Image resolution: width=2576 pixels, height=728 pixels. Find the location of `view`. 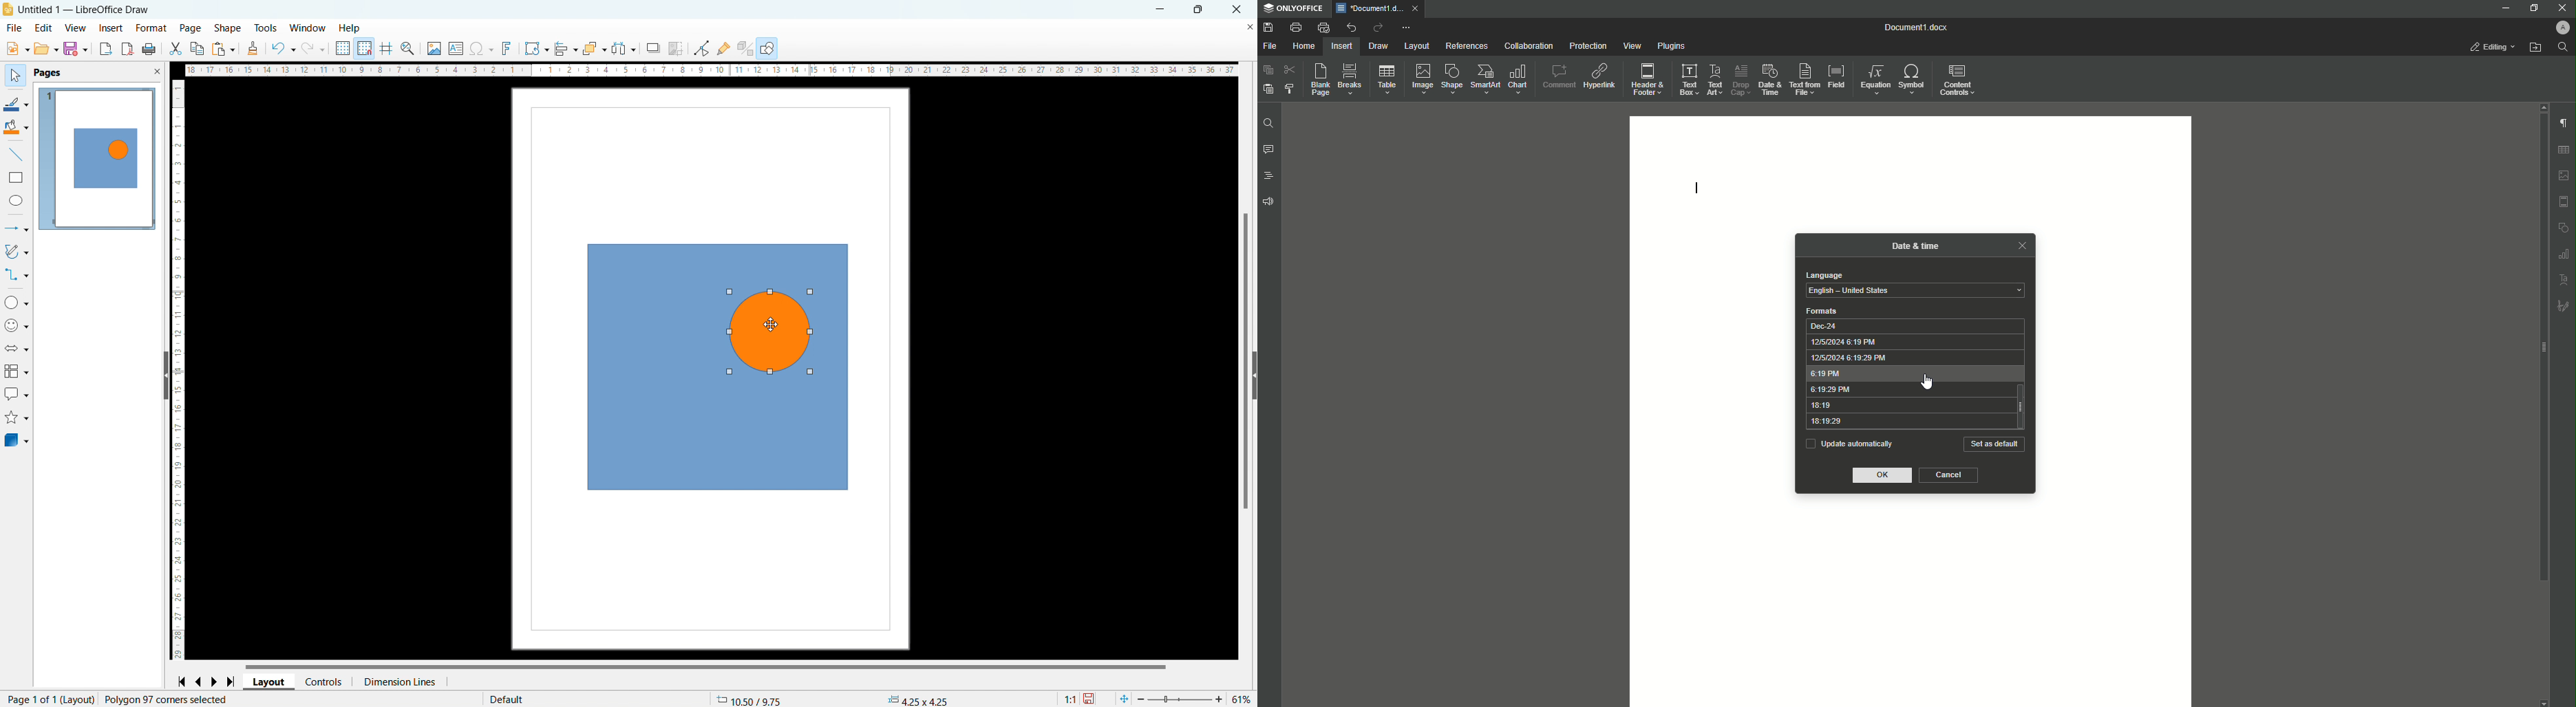

view is located at coordinates (75, 29).